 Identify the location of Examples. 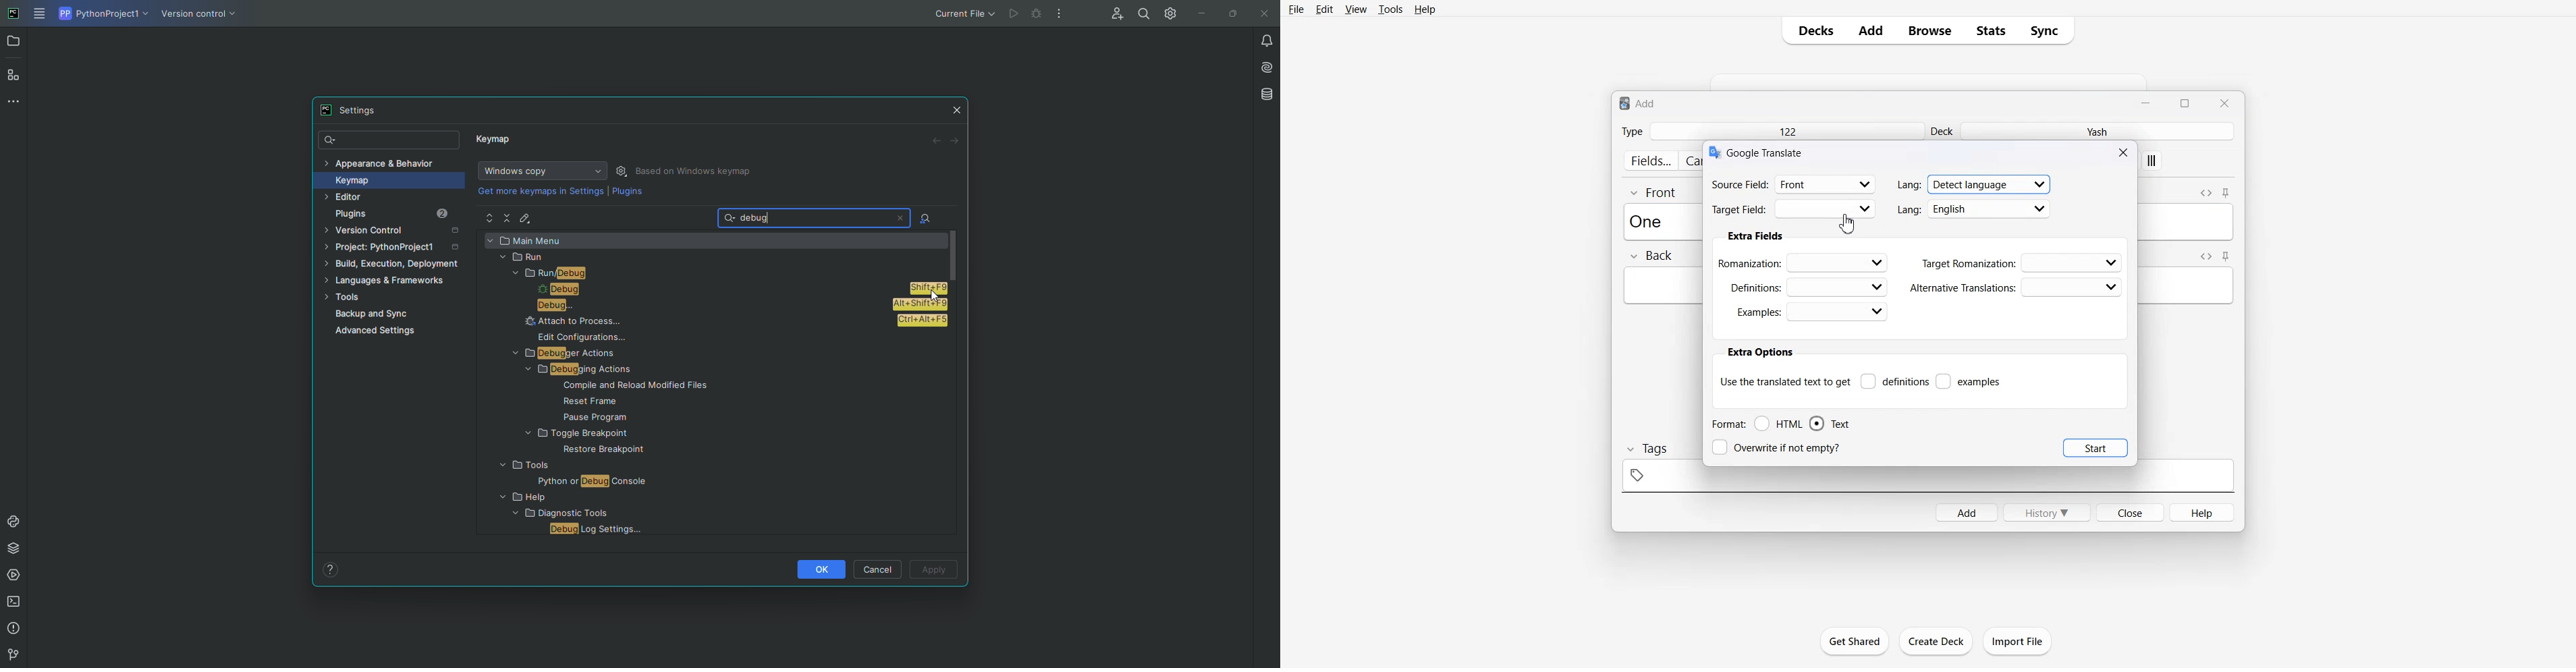
(1811, 312).